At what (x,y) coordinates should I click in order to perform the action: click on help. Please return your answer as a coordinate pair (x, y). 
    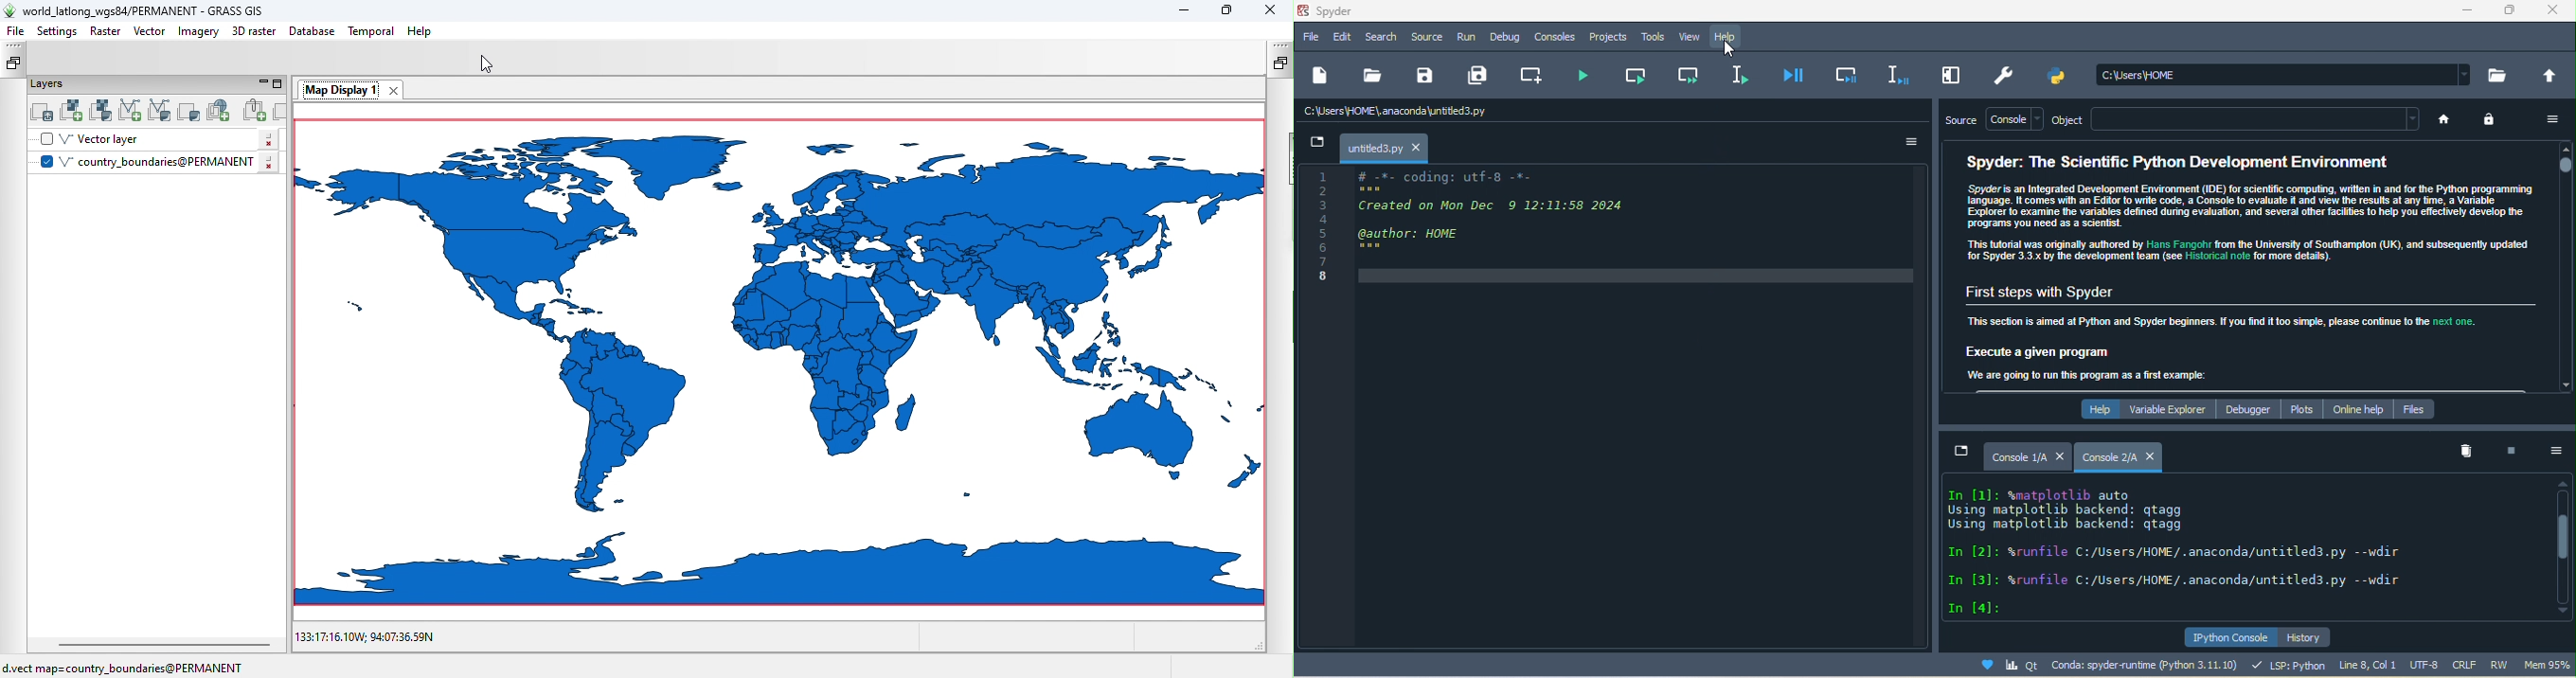
    Looking at the image, I should click on (2095, 408).